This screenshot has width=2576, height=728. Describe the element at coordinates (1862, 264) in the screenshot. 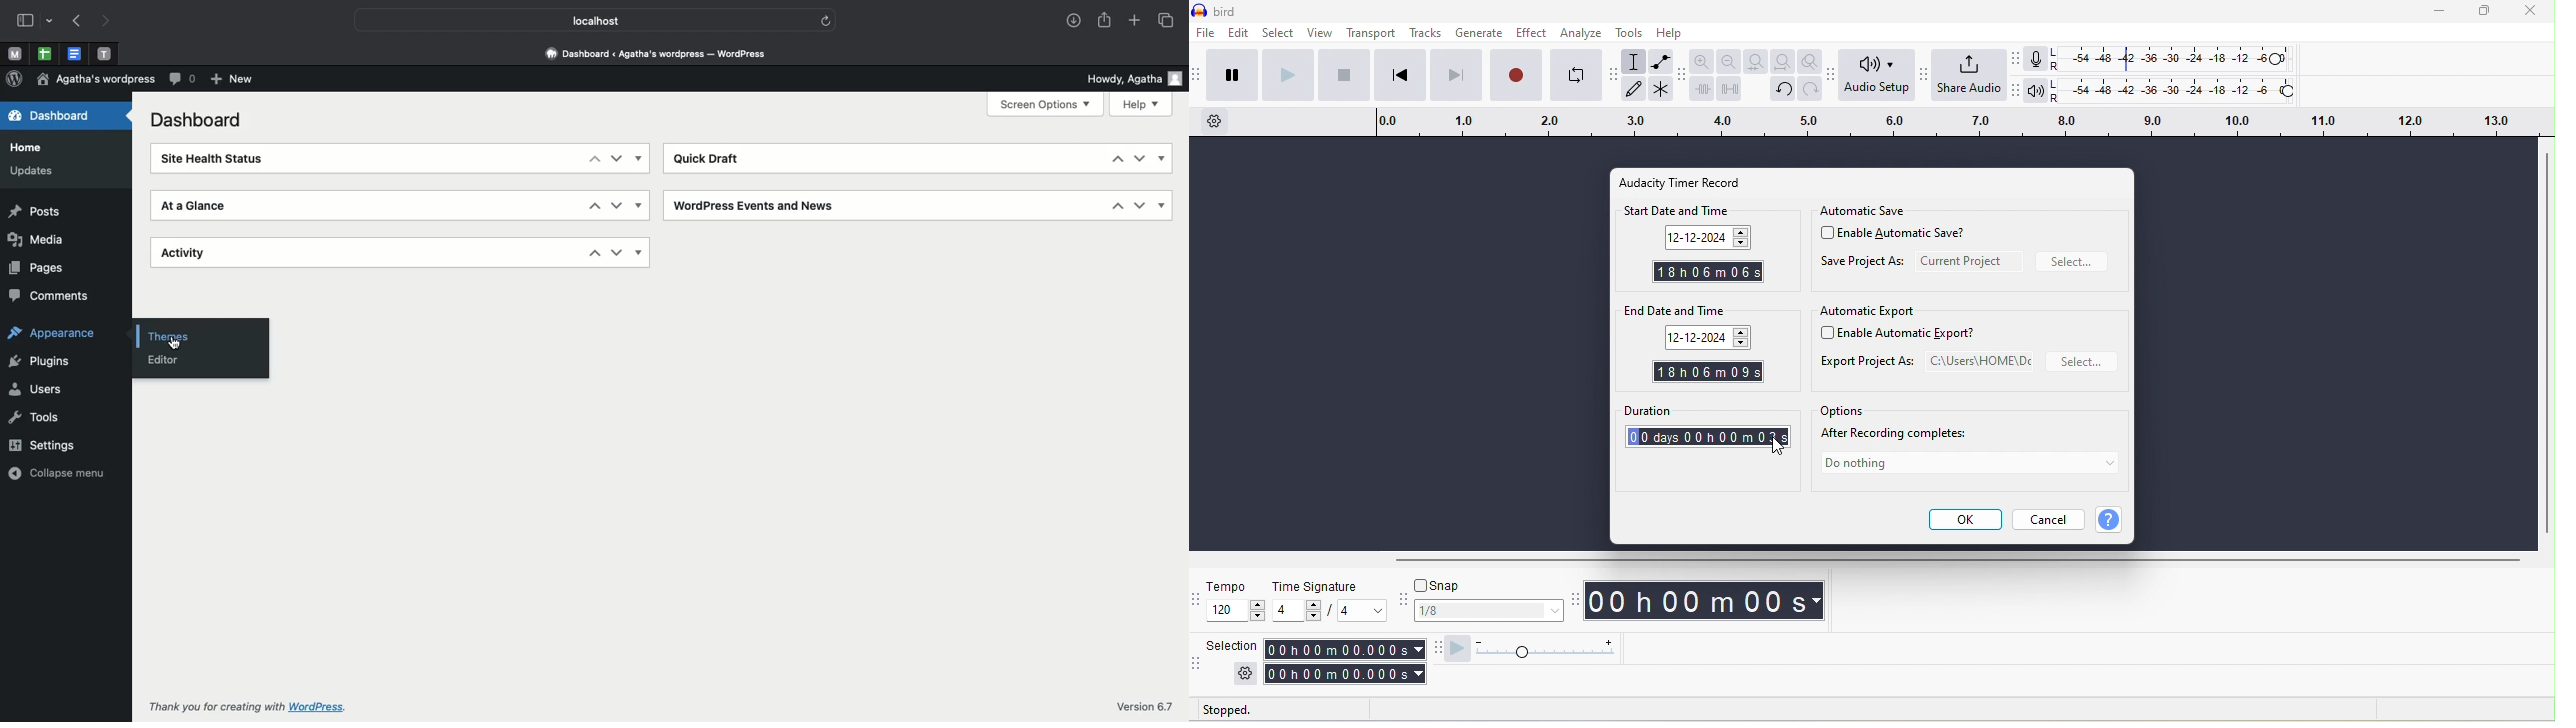

I see `save project as` at that location.